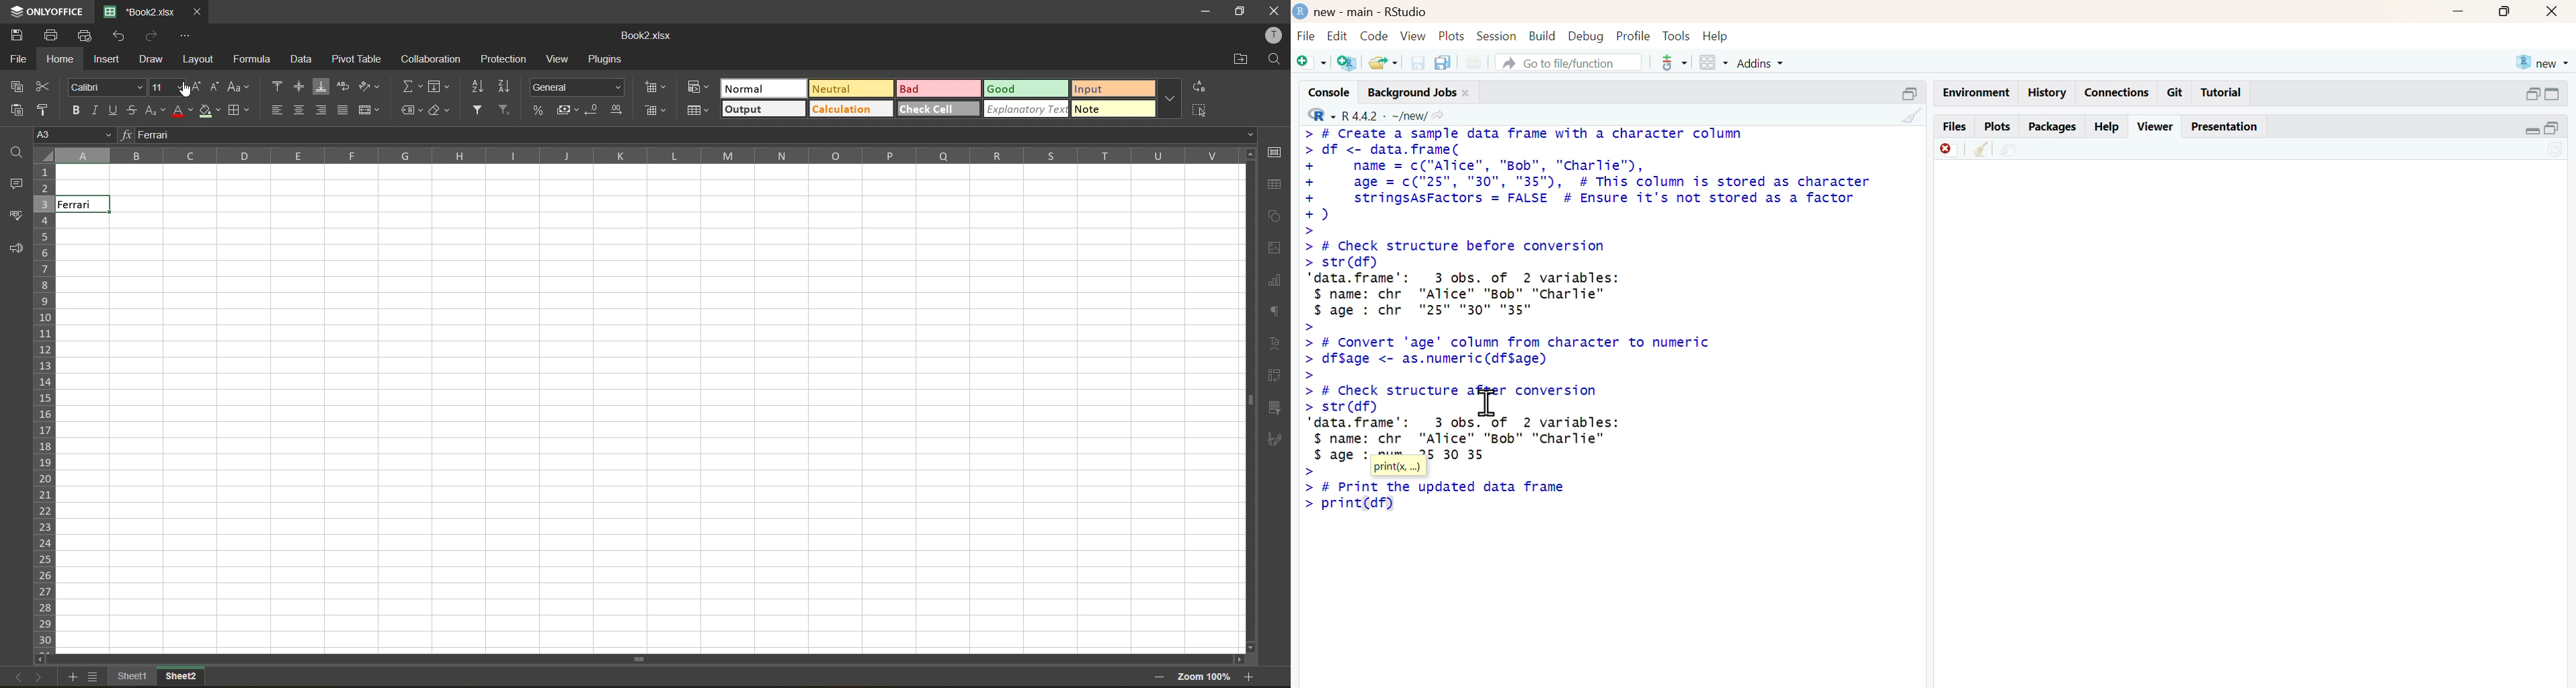  I want to click on help, so click(1716, 36).